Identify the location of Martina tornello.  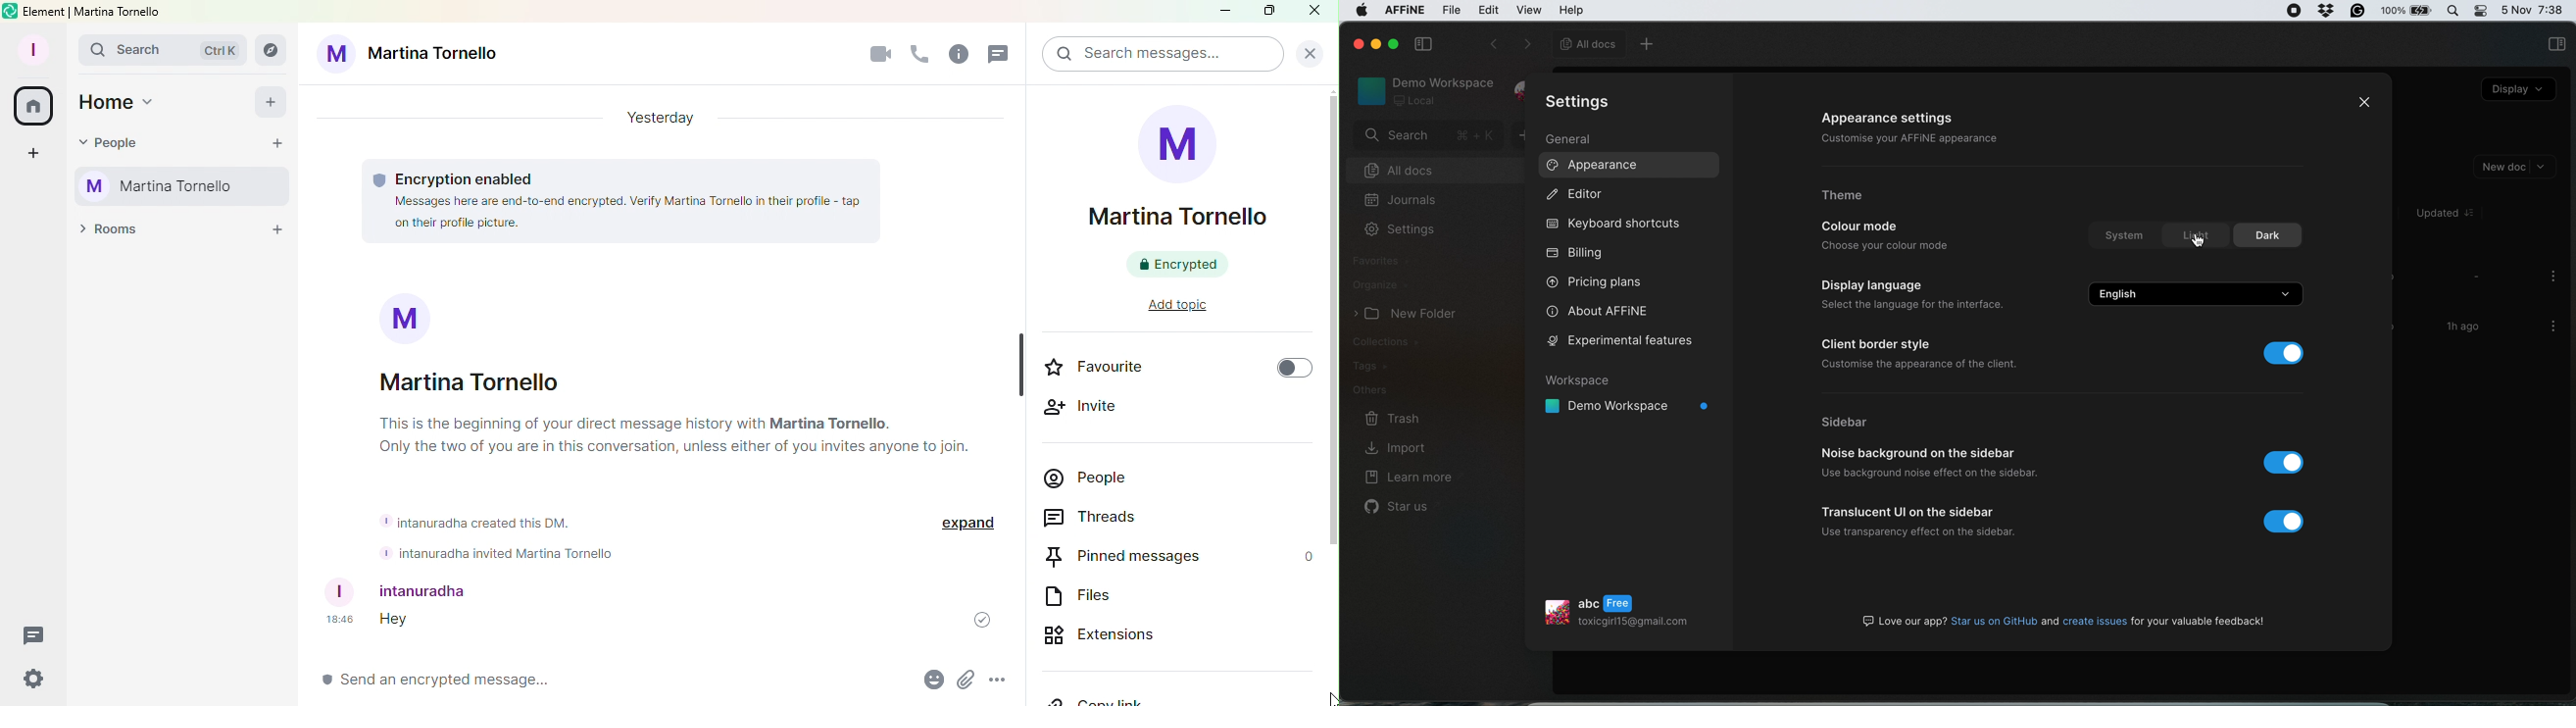
(413, 59).